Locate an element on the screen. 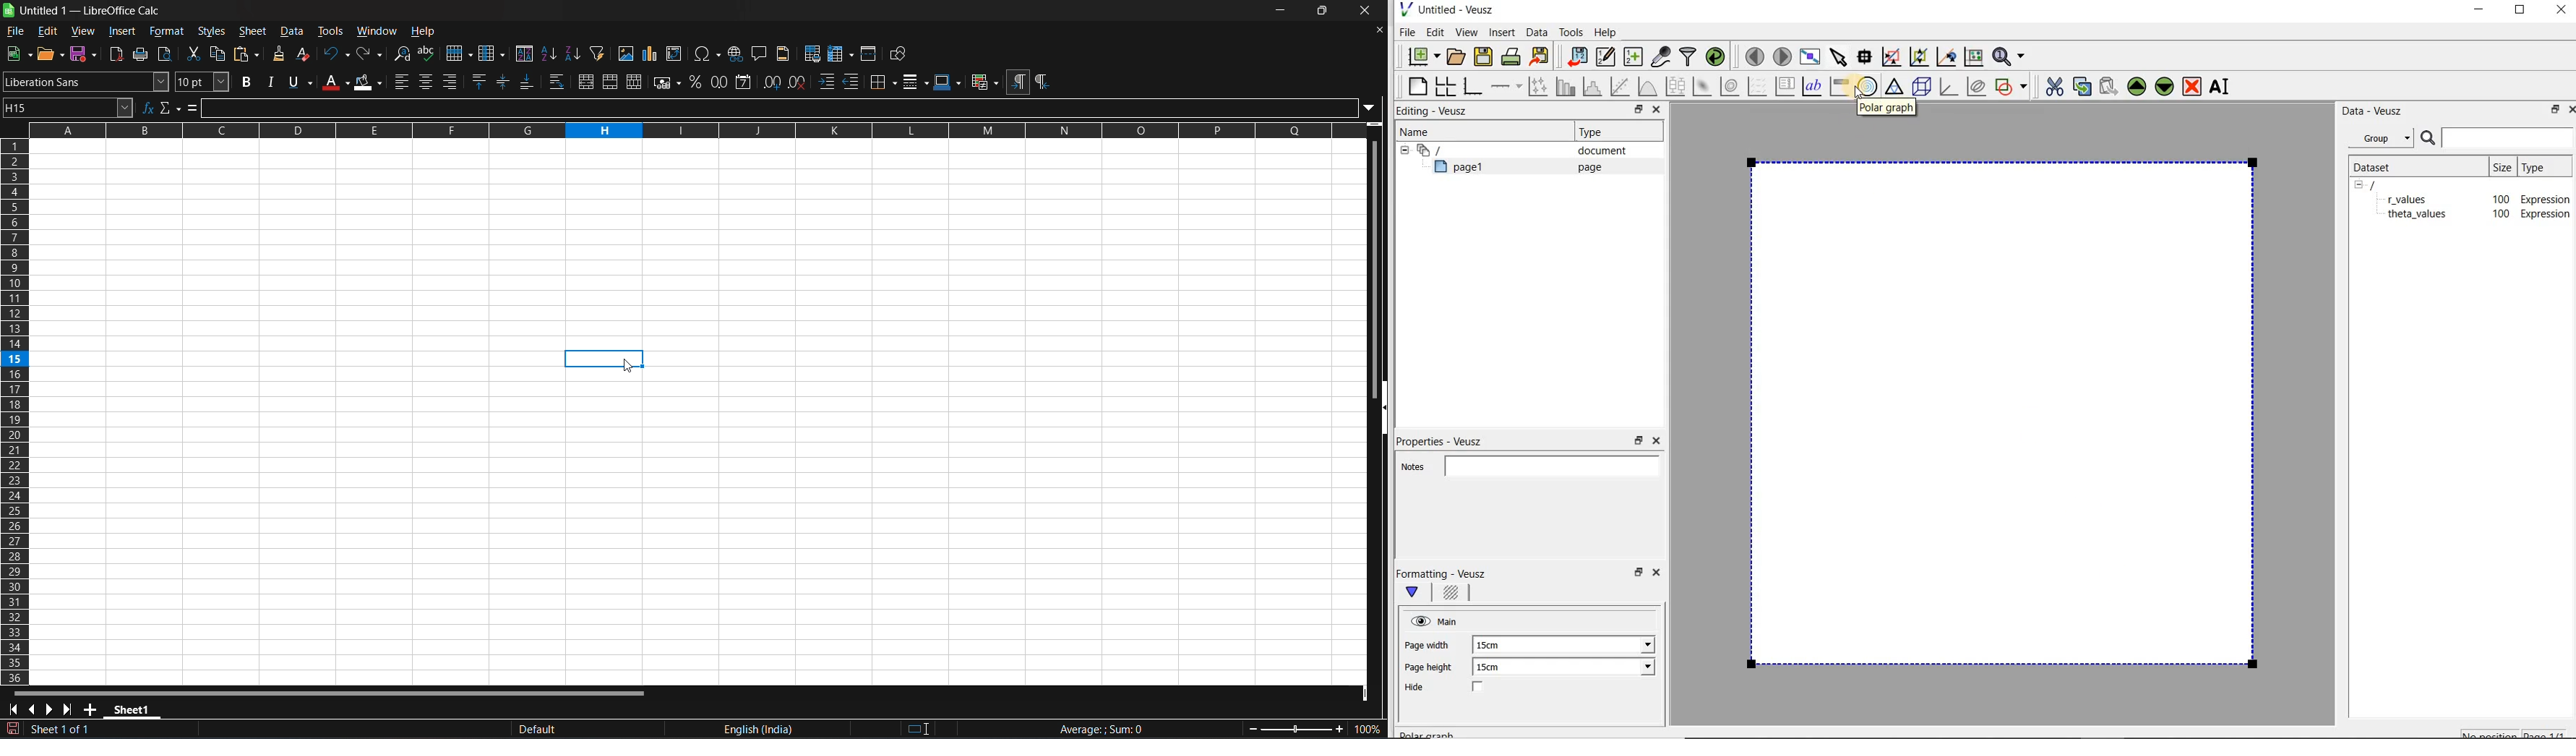 This screenshot has height=756, width=2576. Main is located at coordinates (1450, 620).